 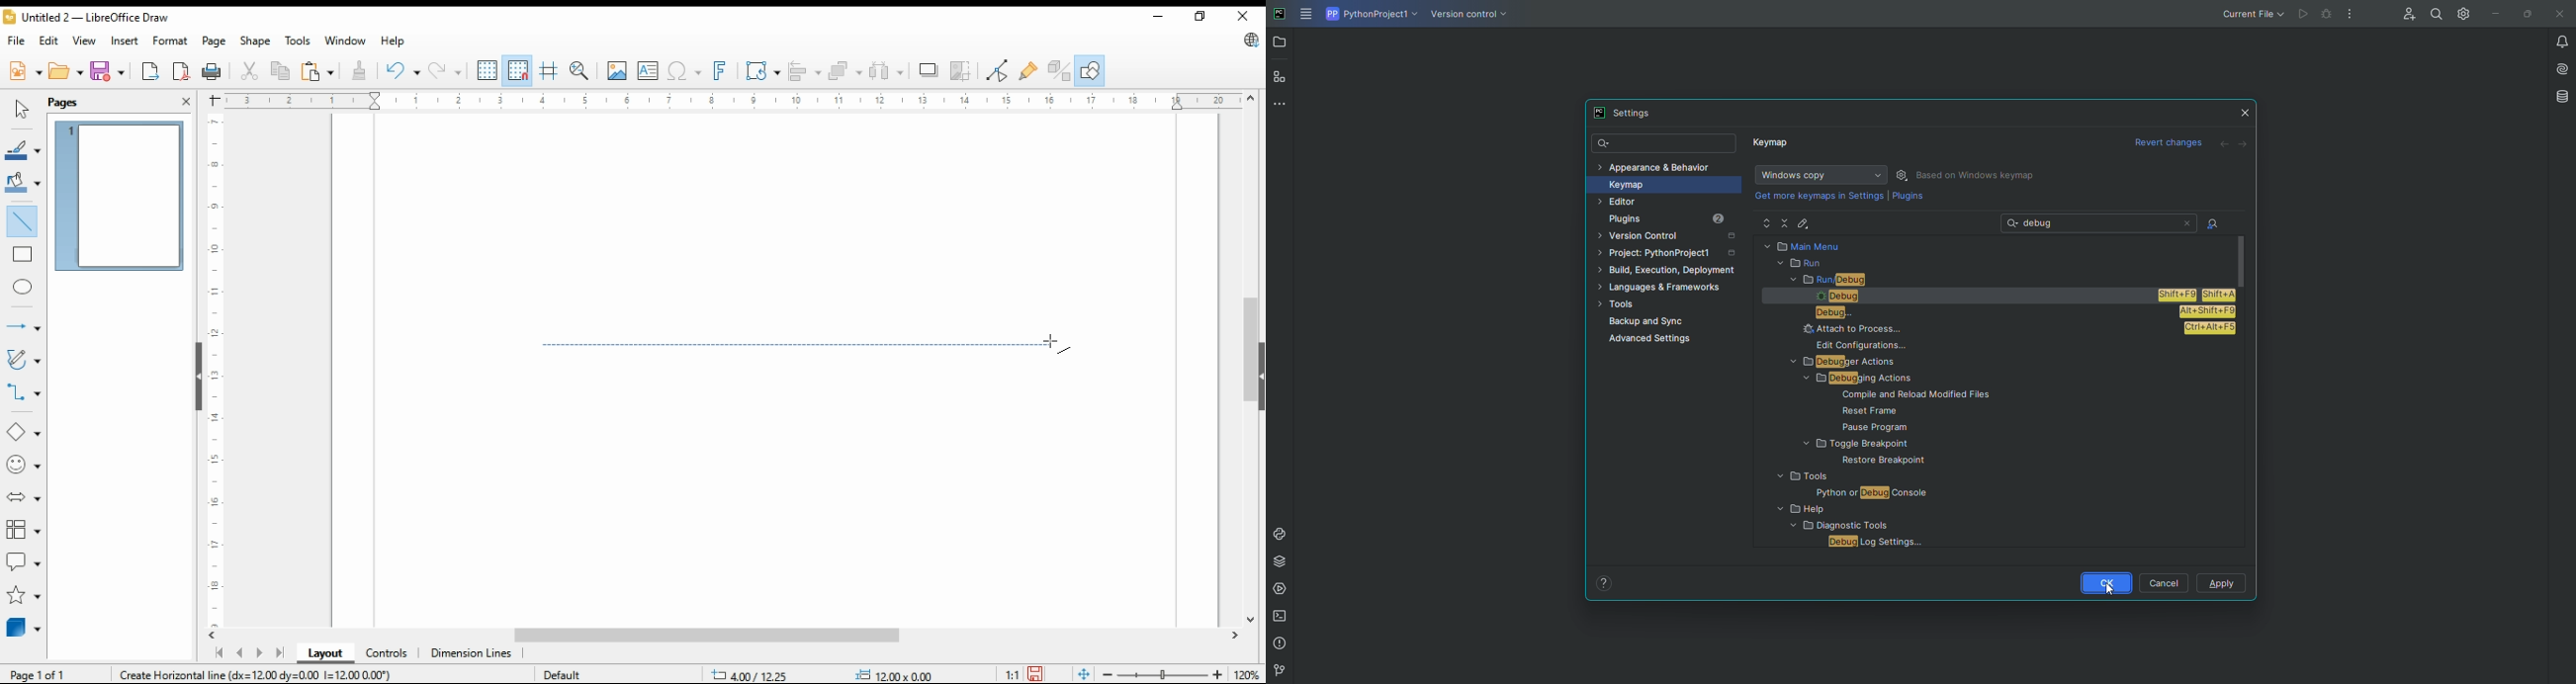 I want to click on Version COntrol, so click(x=1472, y=16).